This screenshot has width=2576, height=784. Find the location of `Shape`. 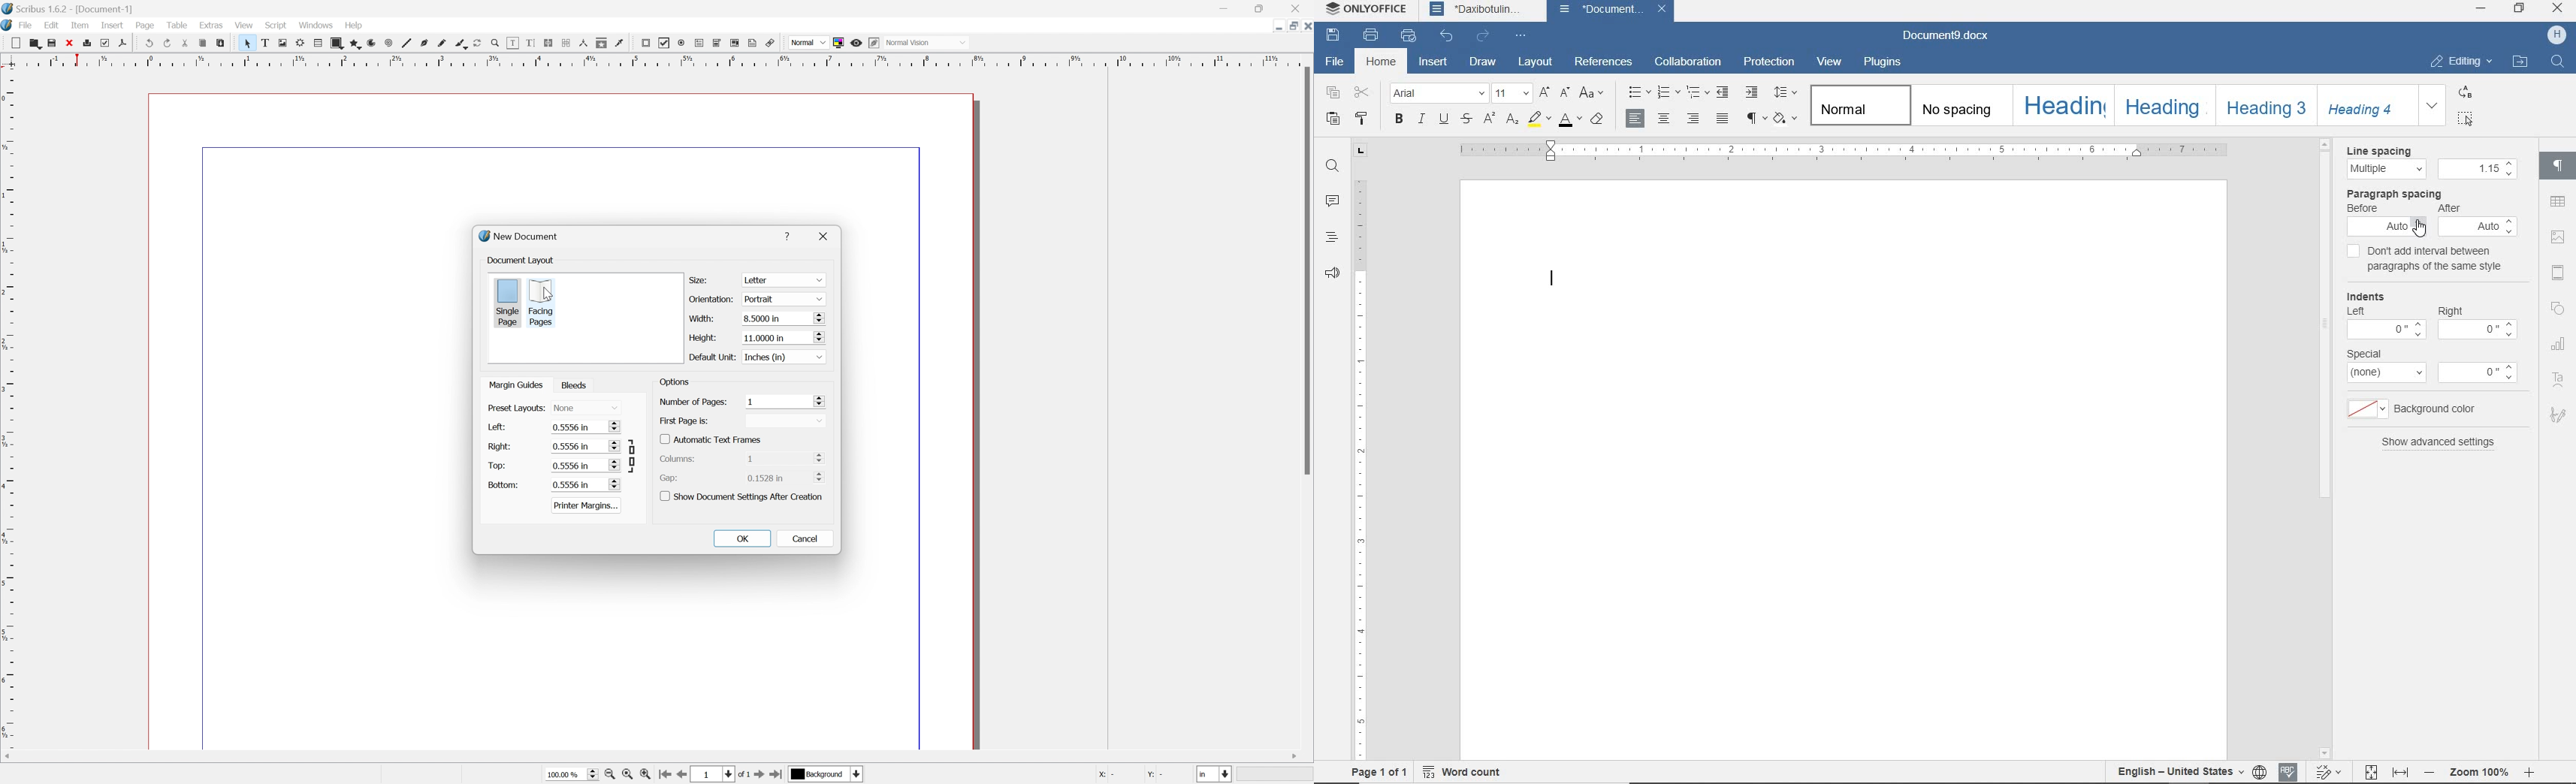

Shape is located at coordinates (334, 42).